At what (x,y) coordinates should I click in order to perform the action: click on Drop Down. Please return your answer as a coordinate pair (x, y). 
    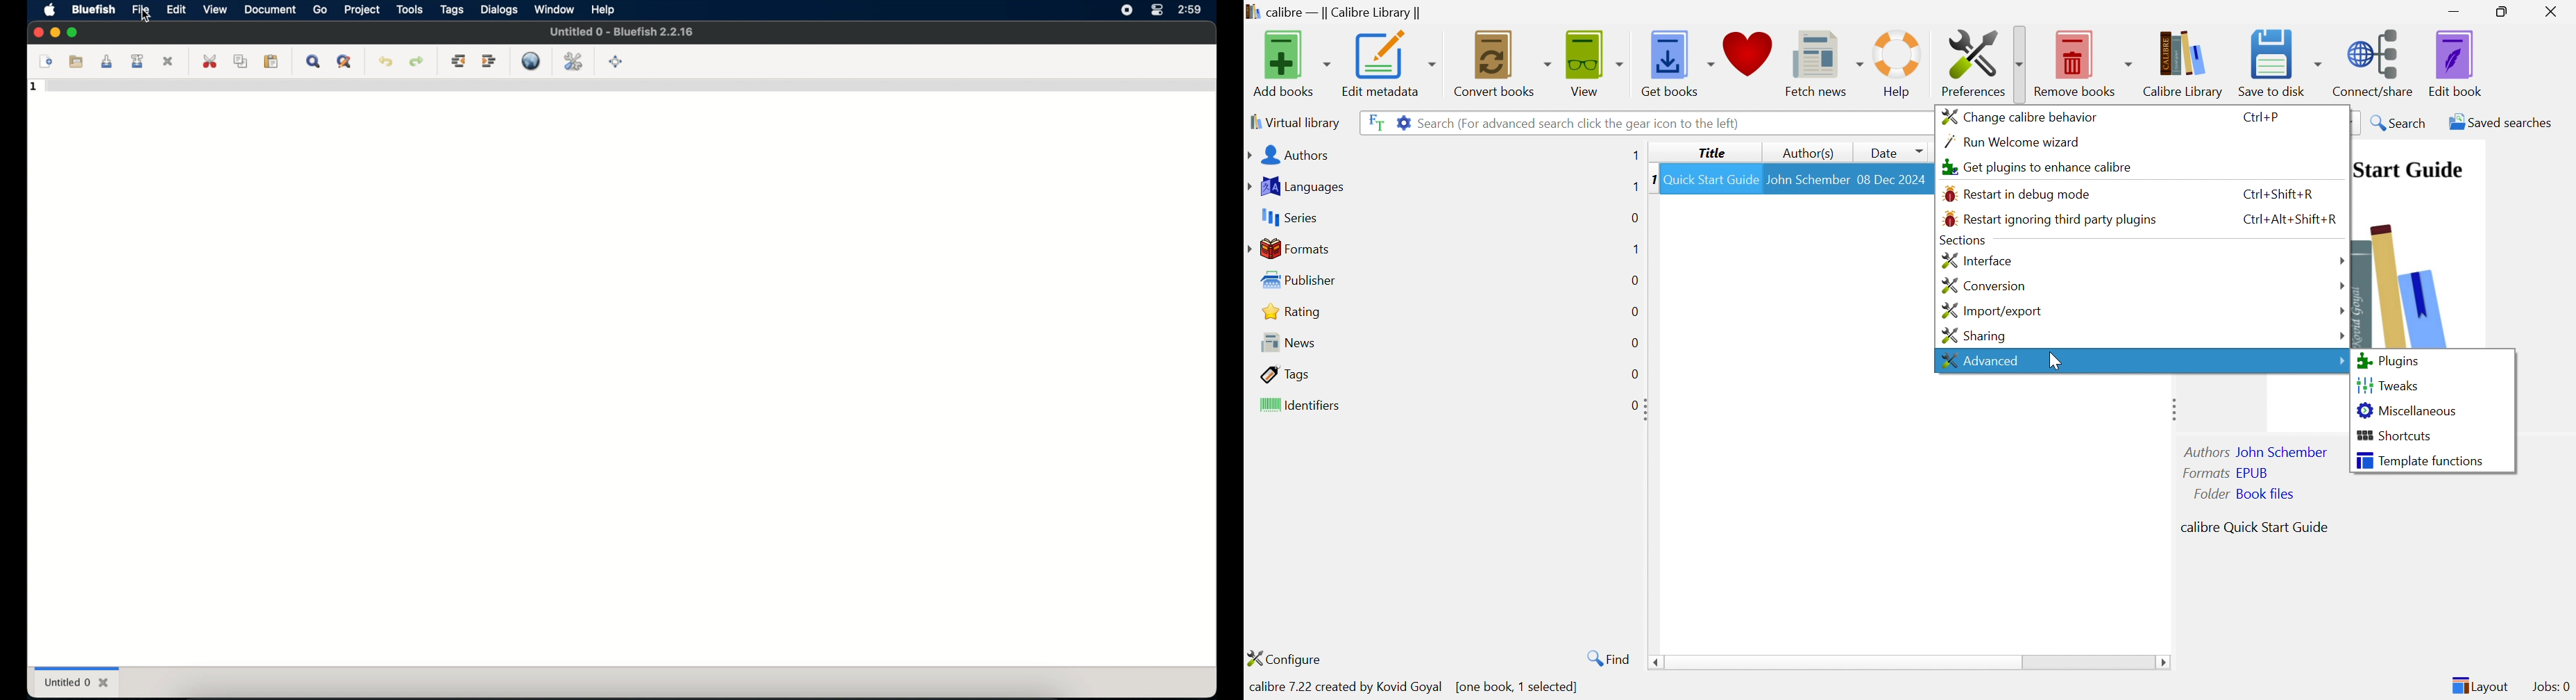
    Looking at the image, I should click on (2341, 310).